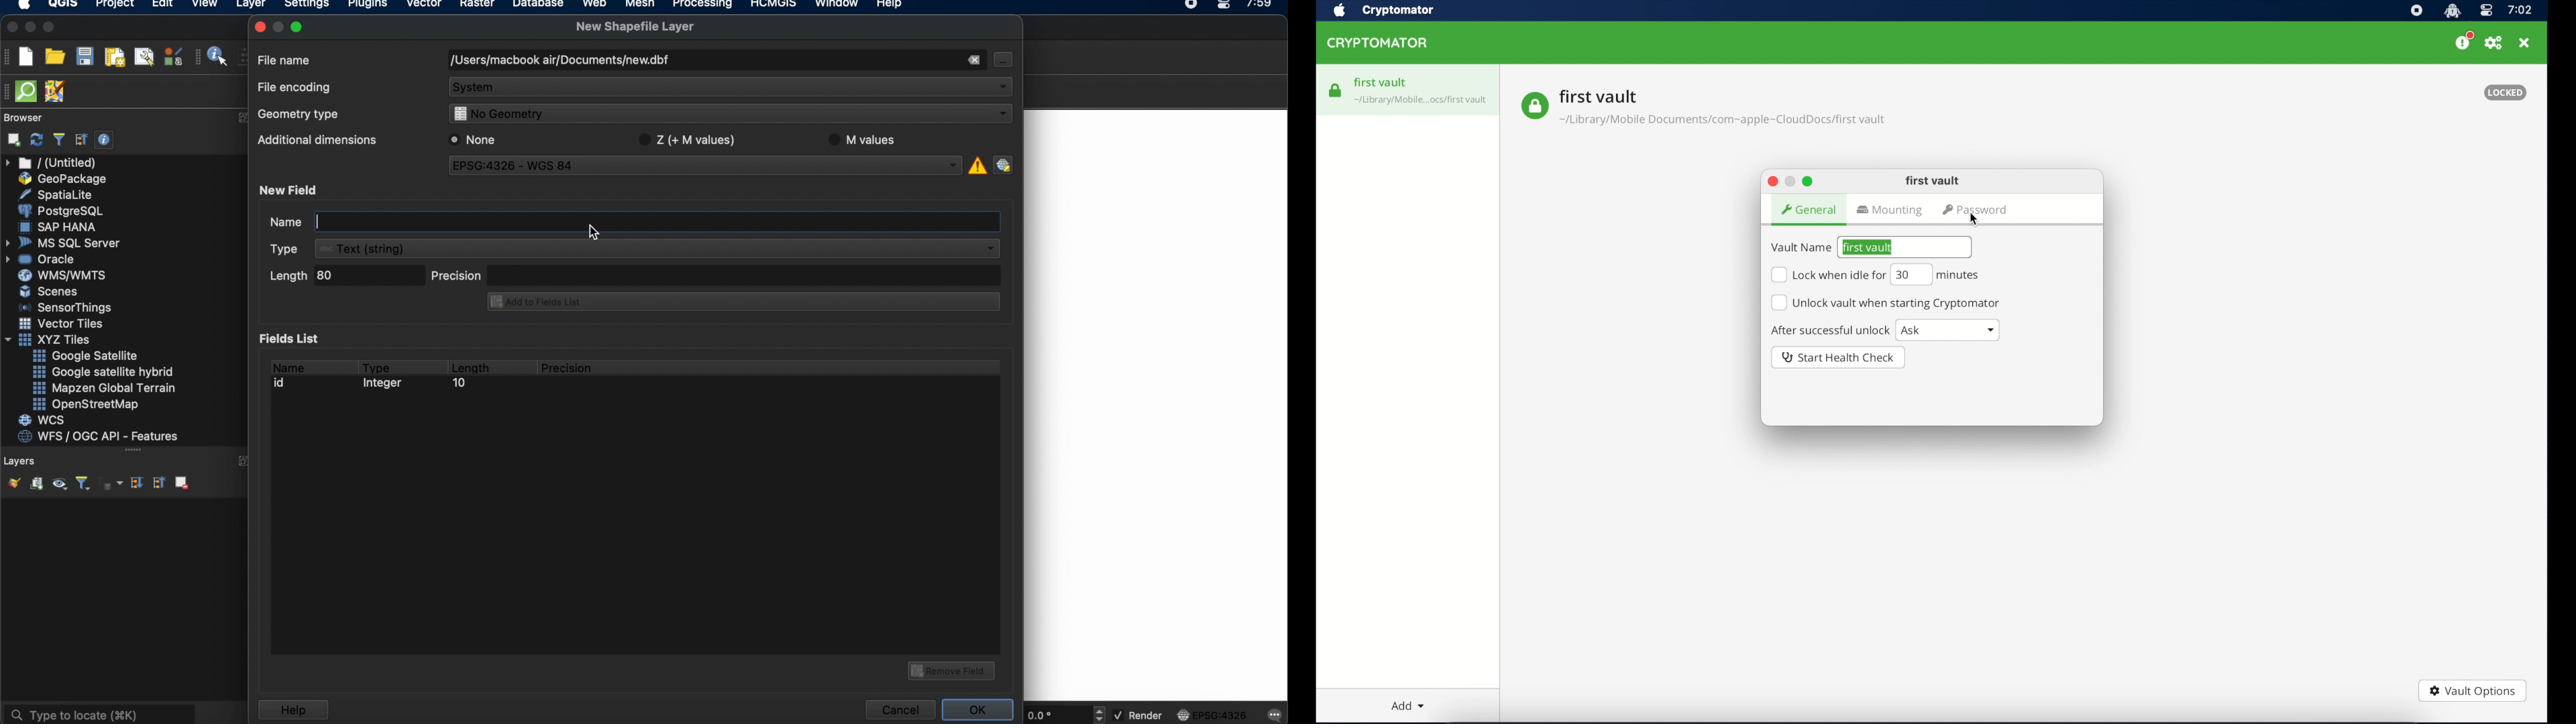 The width and height of the screenshot is (2576, 728). Describe the element at coordinates (1534, 106) in the screenshot. I see `vault icon` at that location.